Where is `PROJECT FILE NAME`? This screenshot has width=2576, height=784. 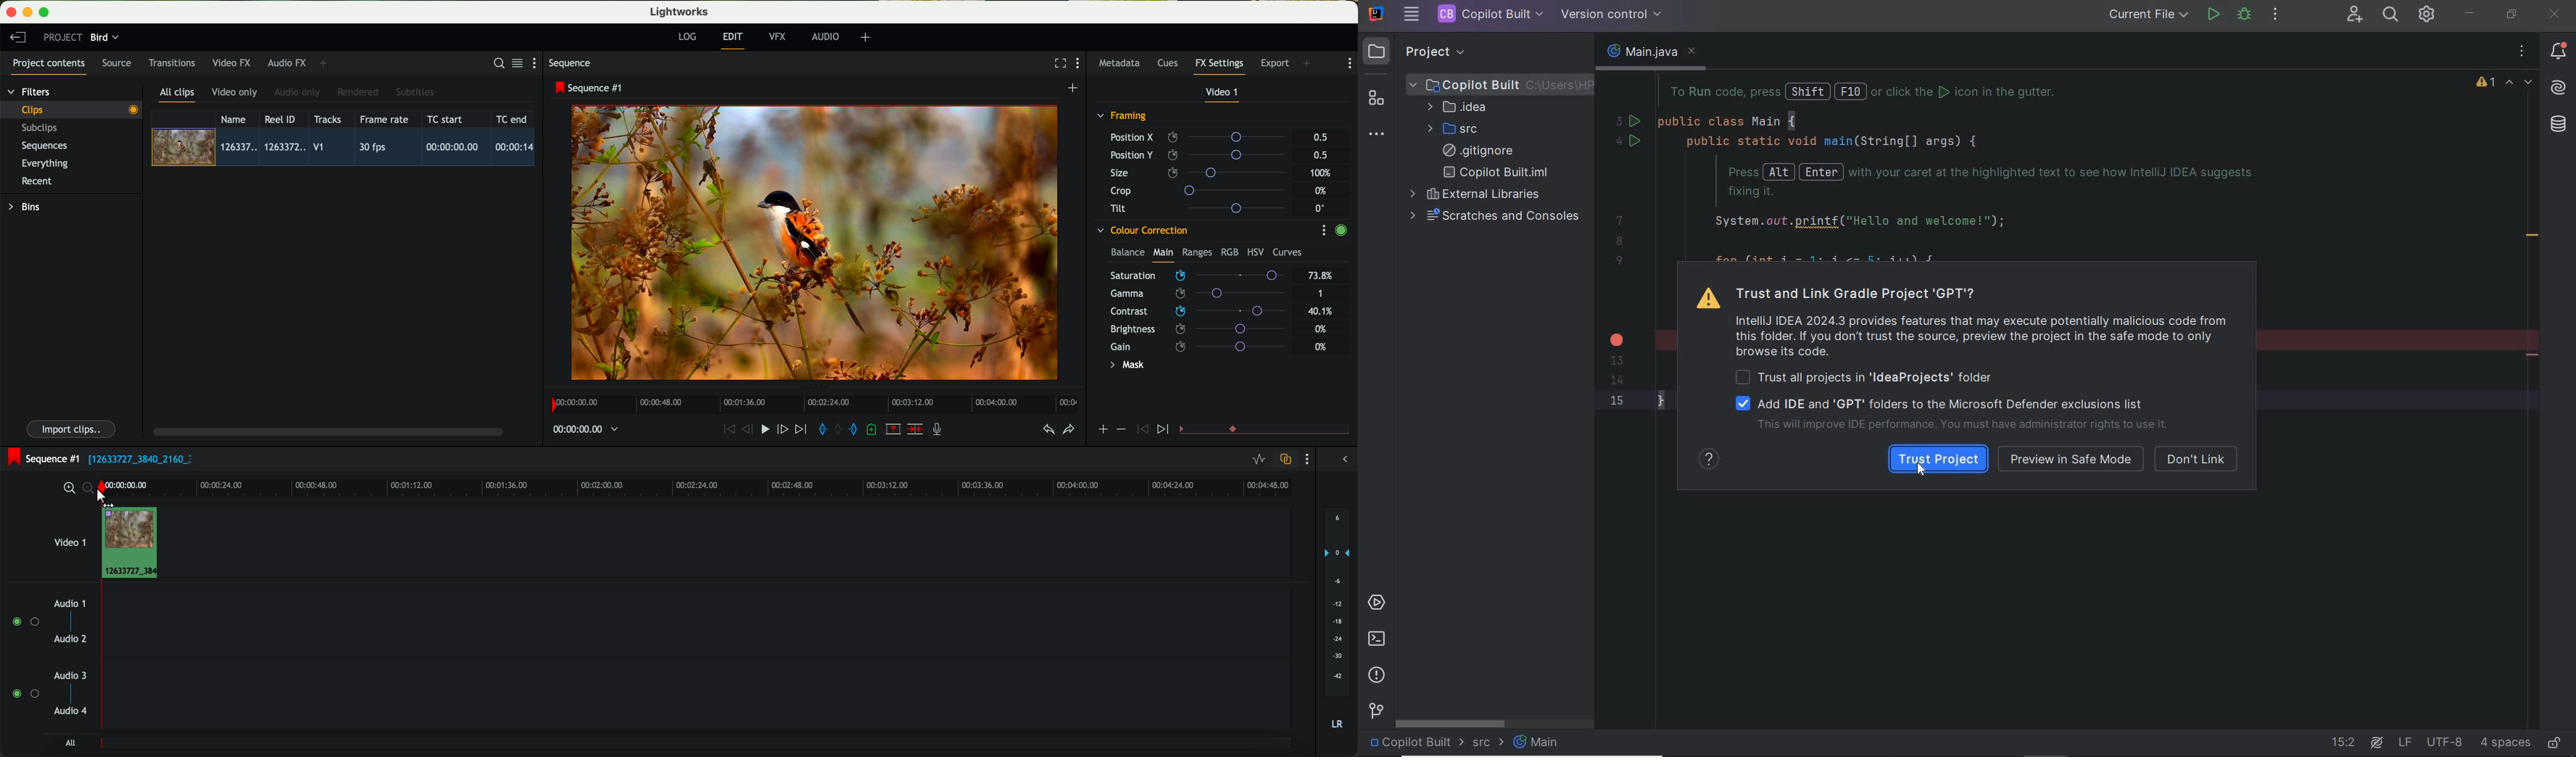 PROJECT FILE NAME is located at coordinates (1491, 14).